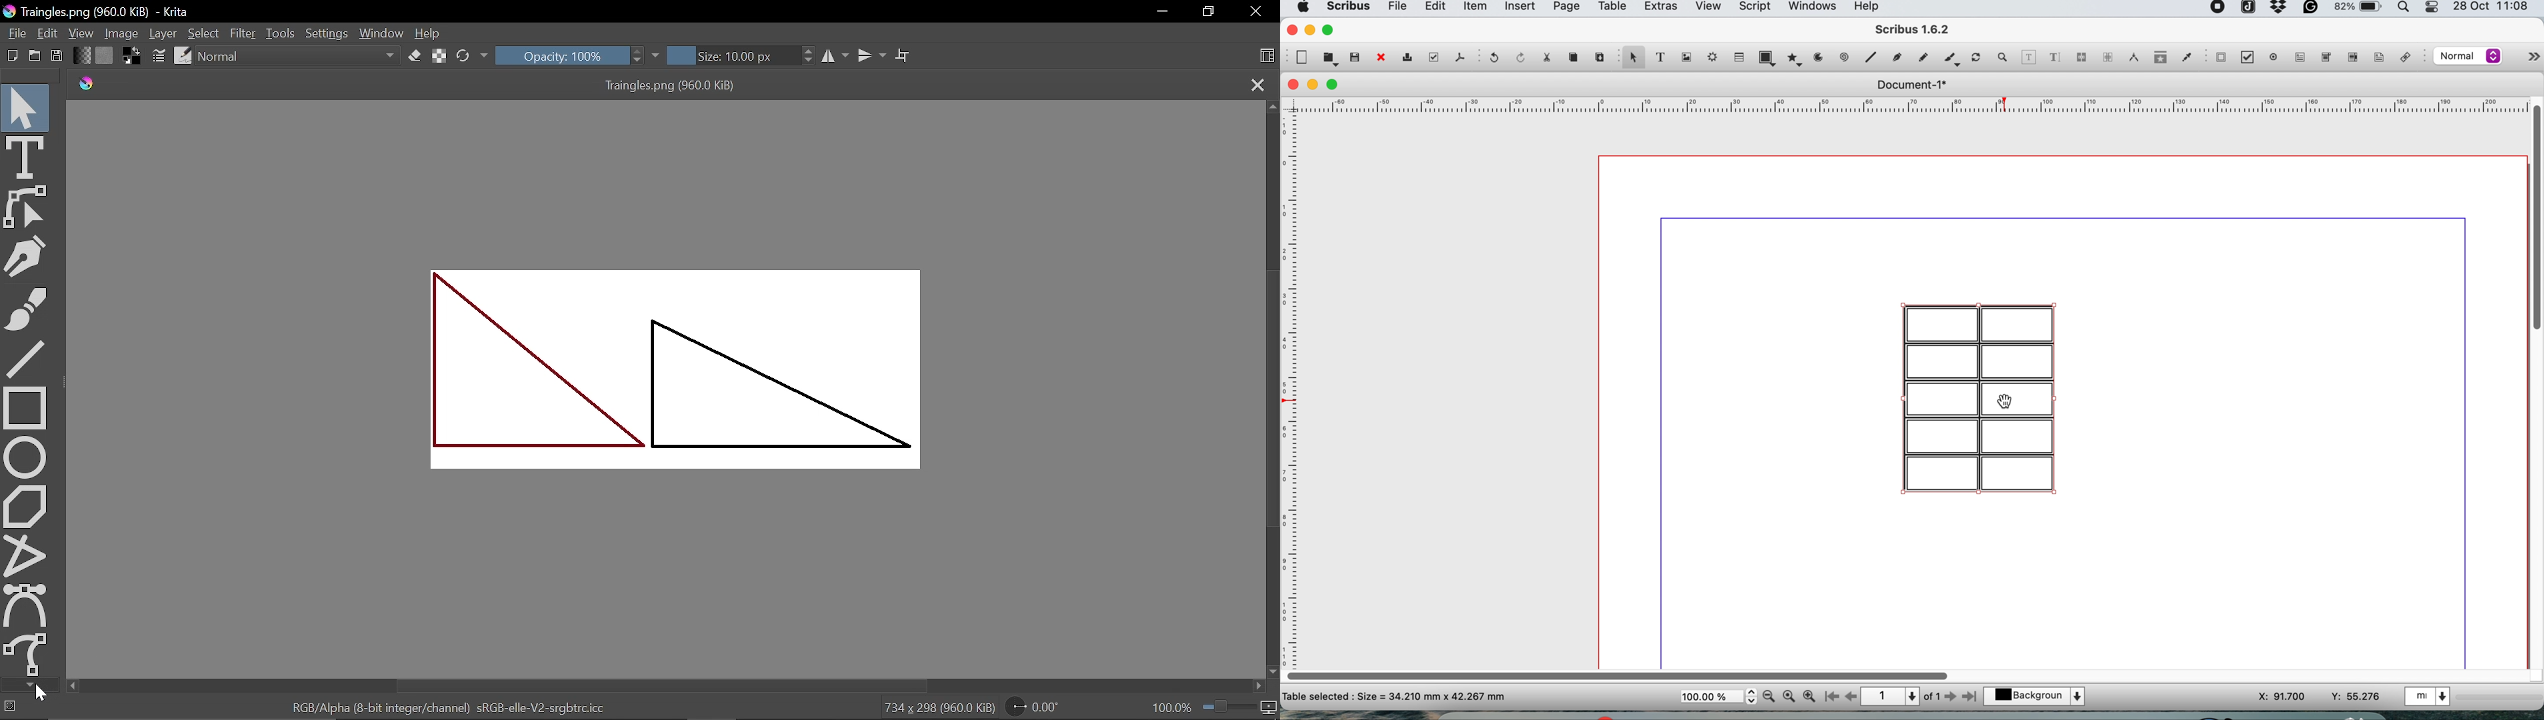 This screenshot has width=2548, height=728. Describe the element at coordinates (29, 685) in the screenshot. I see `Move down in tools` at that location.